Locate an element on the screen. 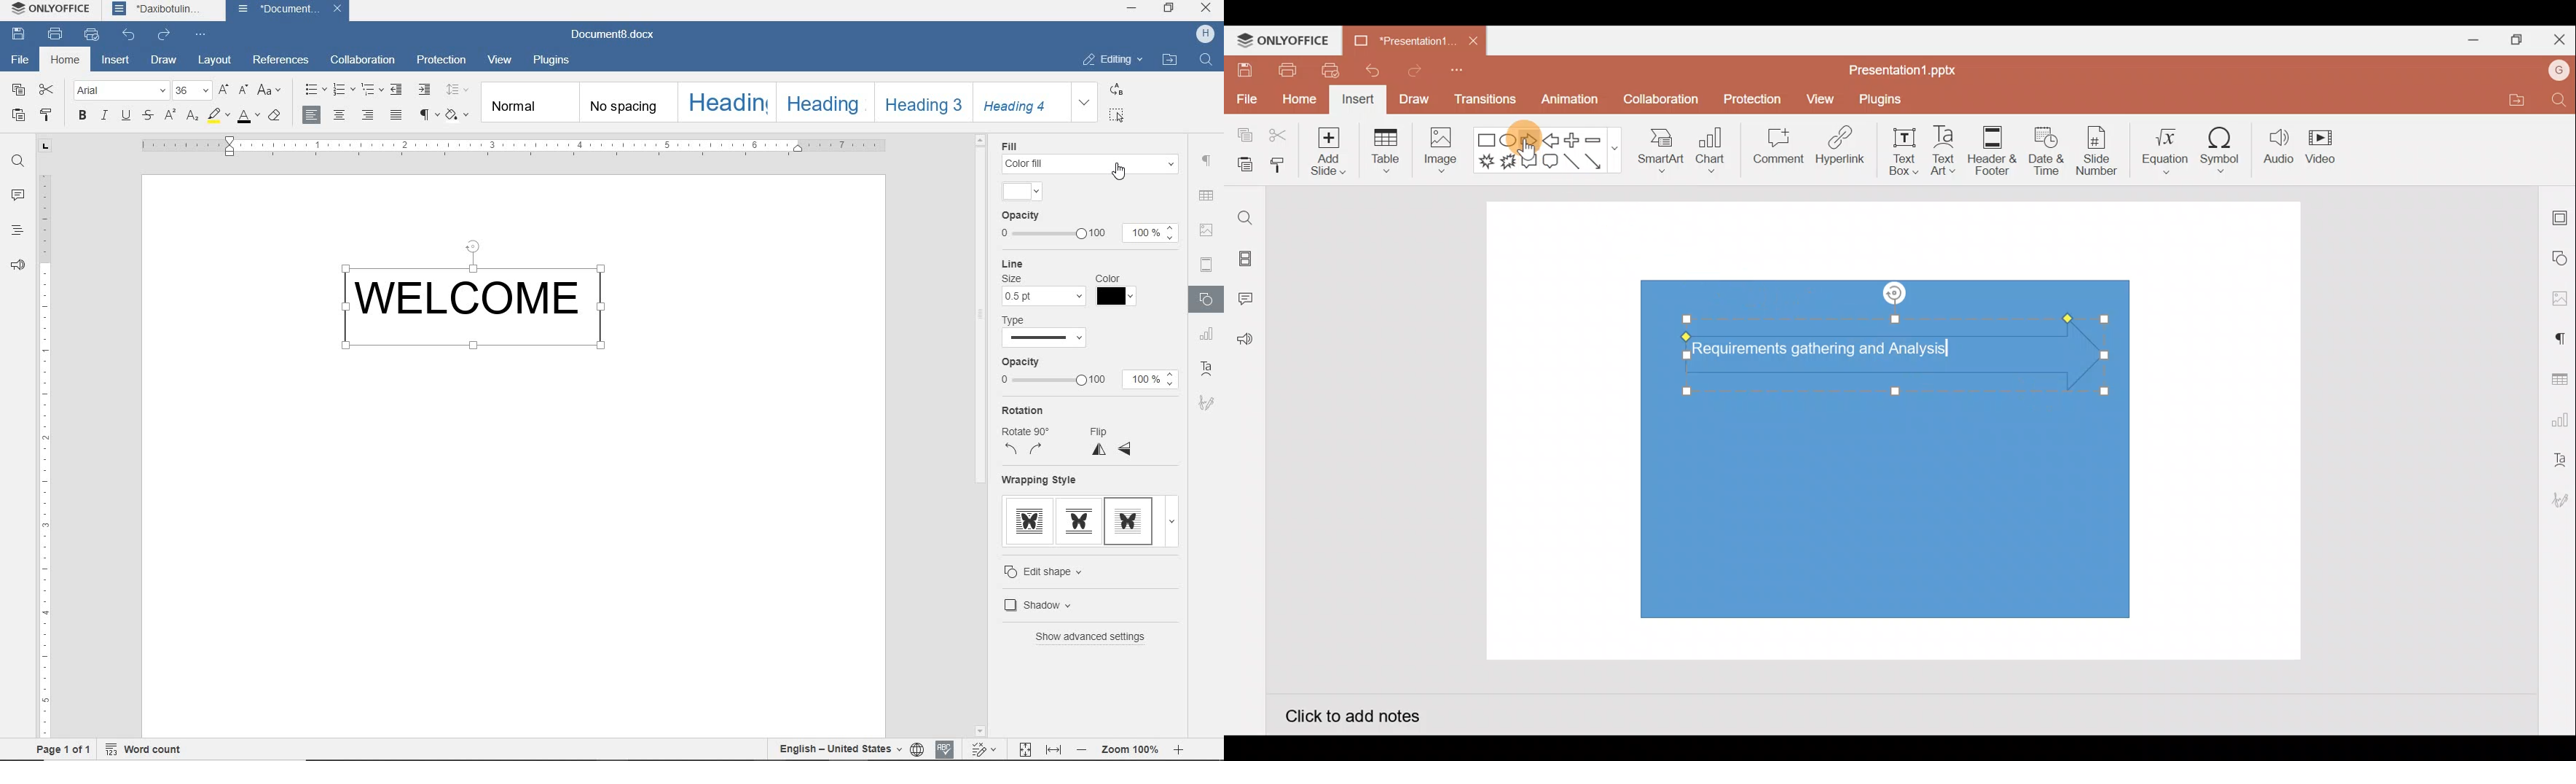 This screenshot has height=784, width=2576. Equation is located at coordinates (2167, 146).